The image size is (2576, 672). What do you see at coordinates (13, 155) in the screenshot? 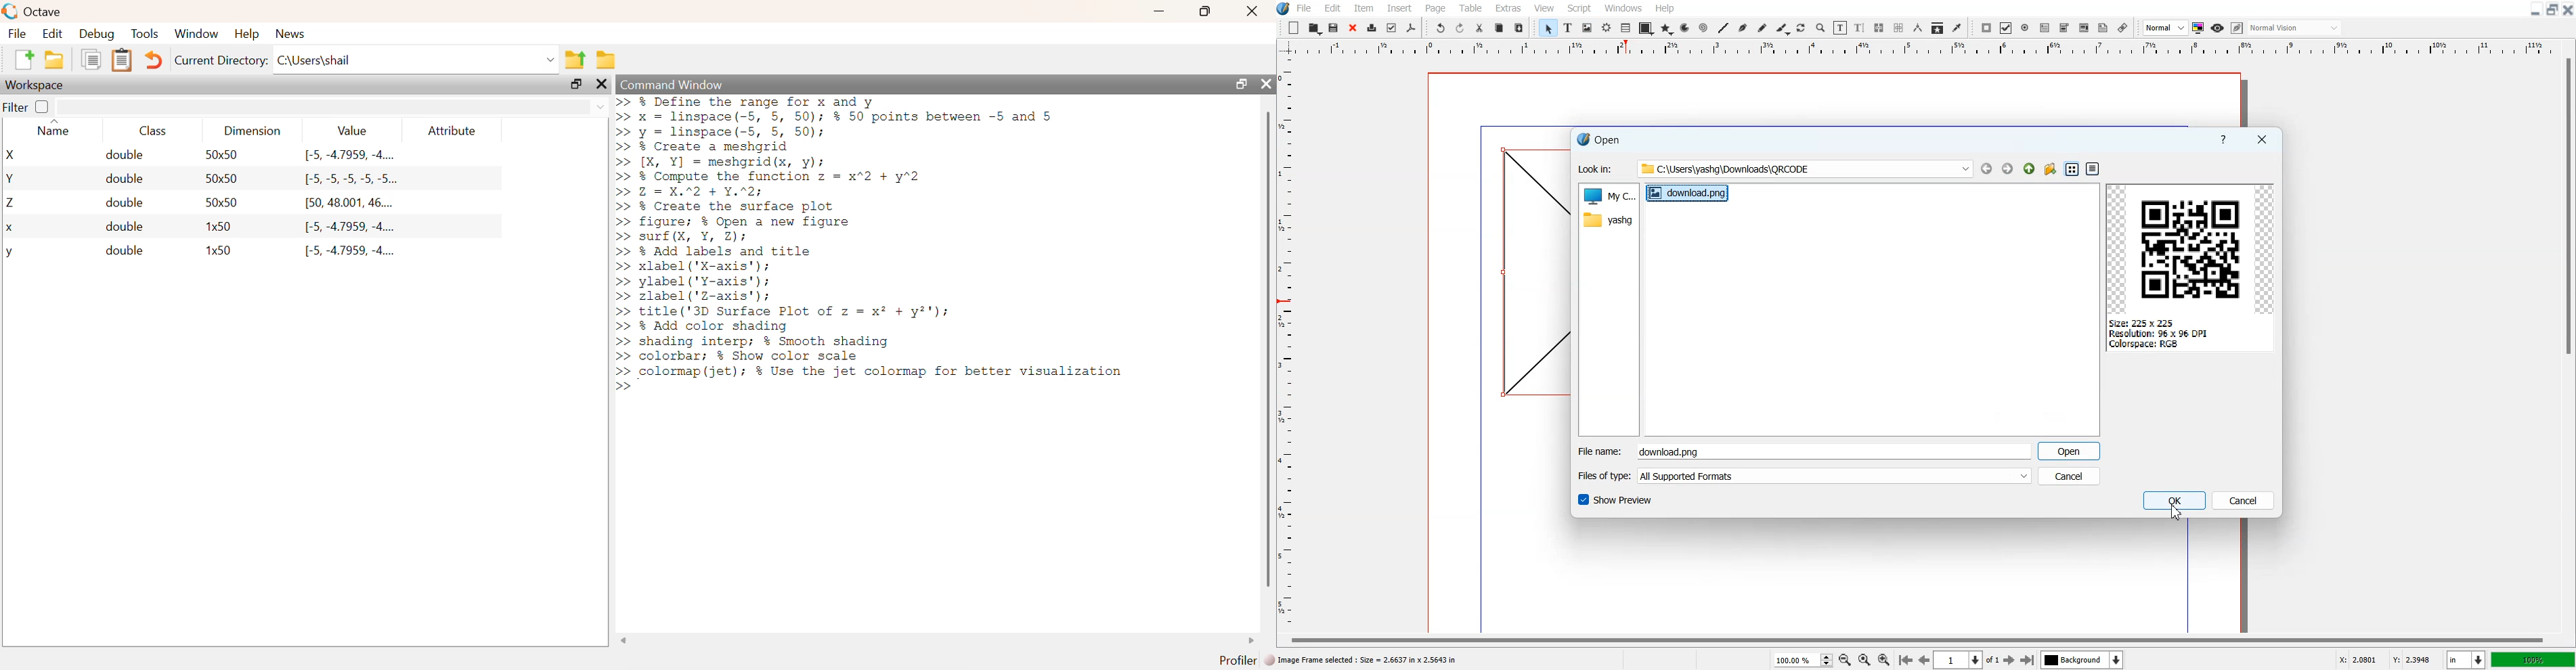
I see `X` at bounding box center [13, 155].